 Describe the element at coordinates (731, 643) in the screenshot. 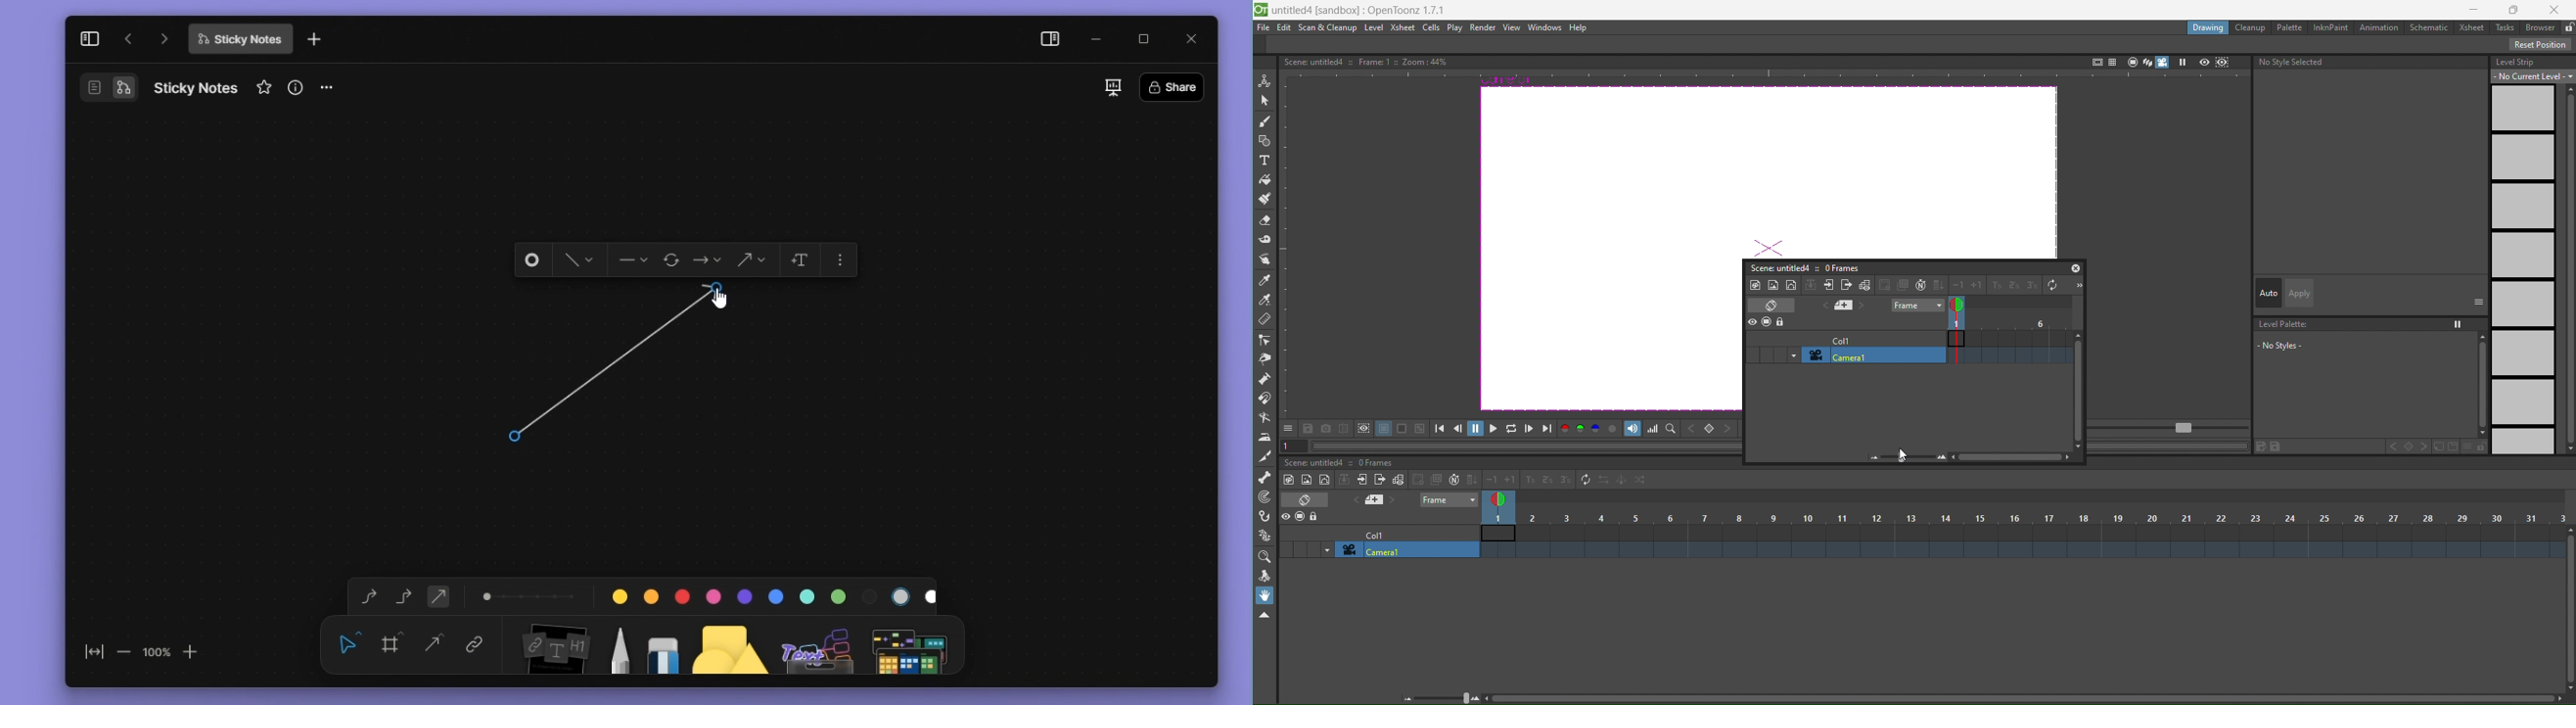

I see `shape` at that location.